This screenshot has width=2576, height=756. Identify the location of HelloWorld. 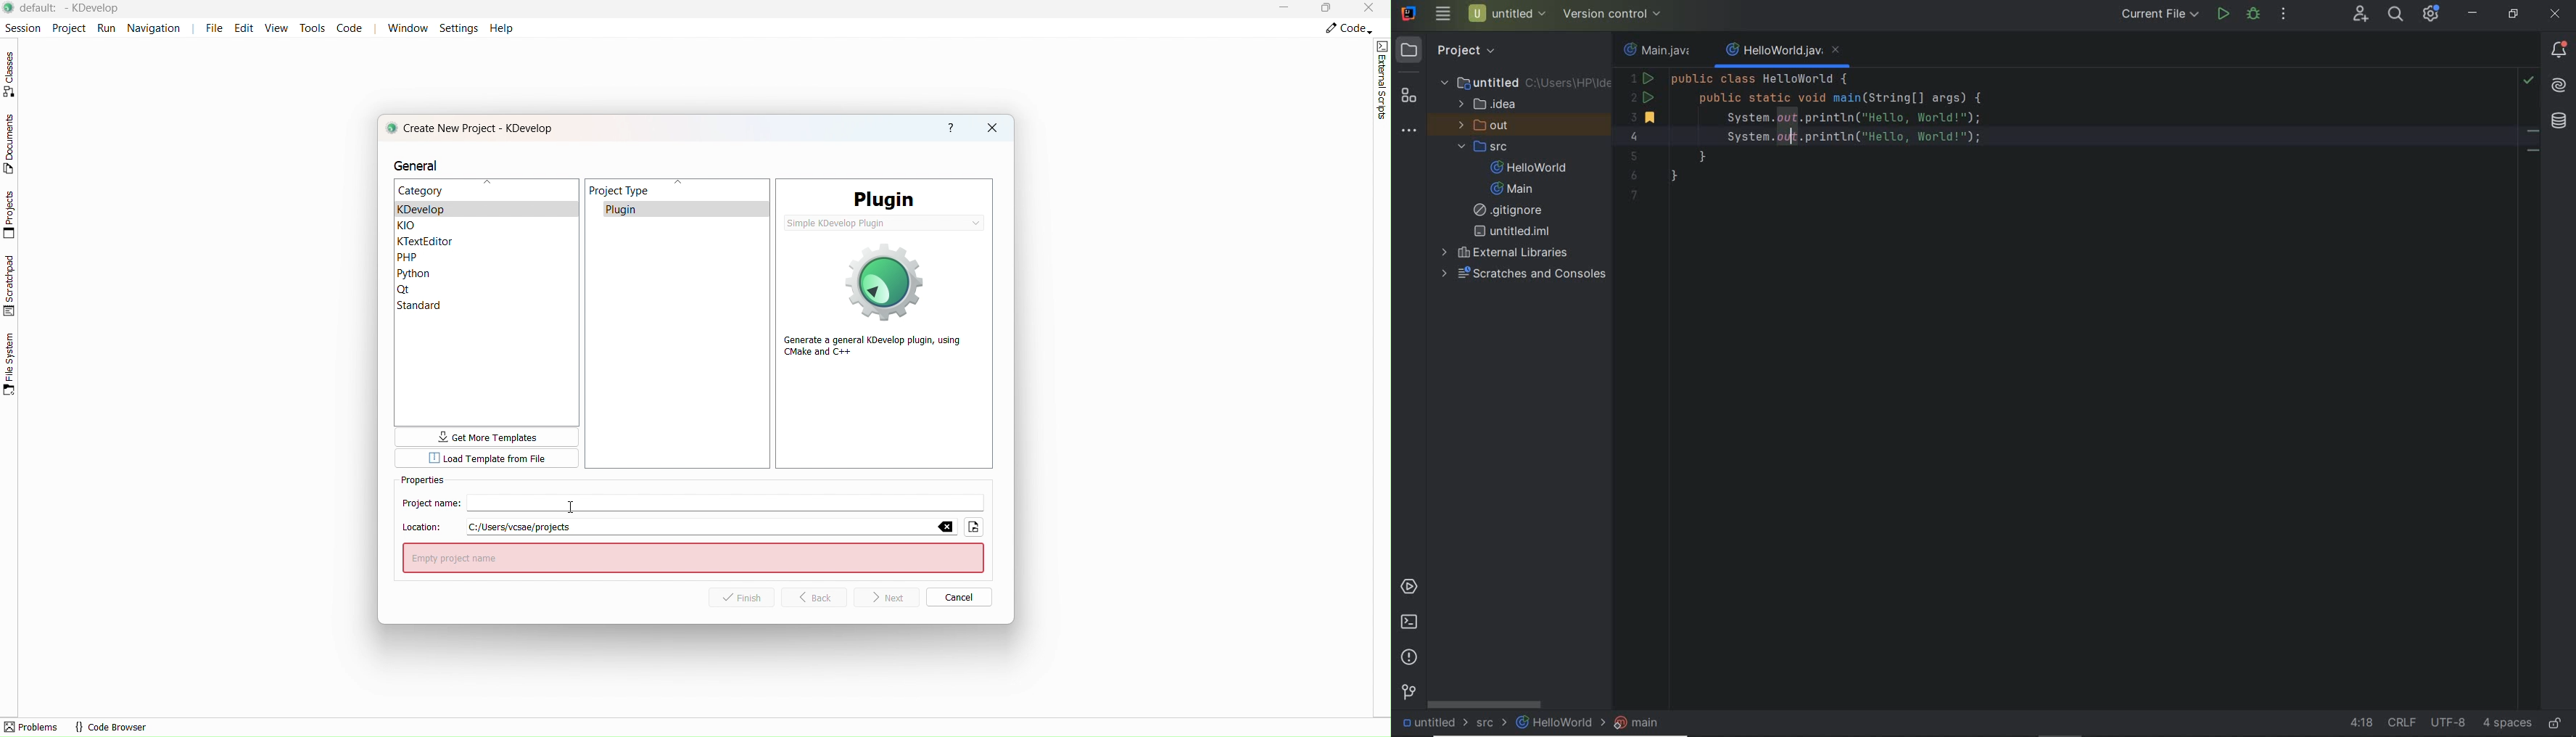
(1558, 722).